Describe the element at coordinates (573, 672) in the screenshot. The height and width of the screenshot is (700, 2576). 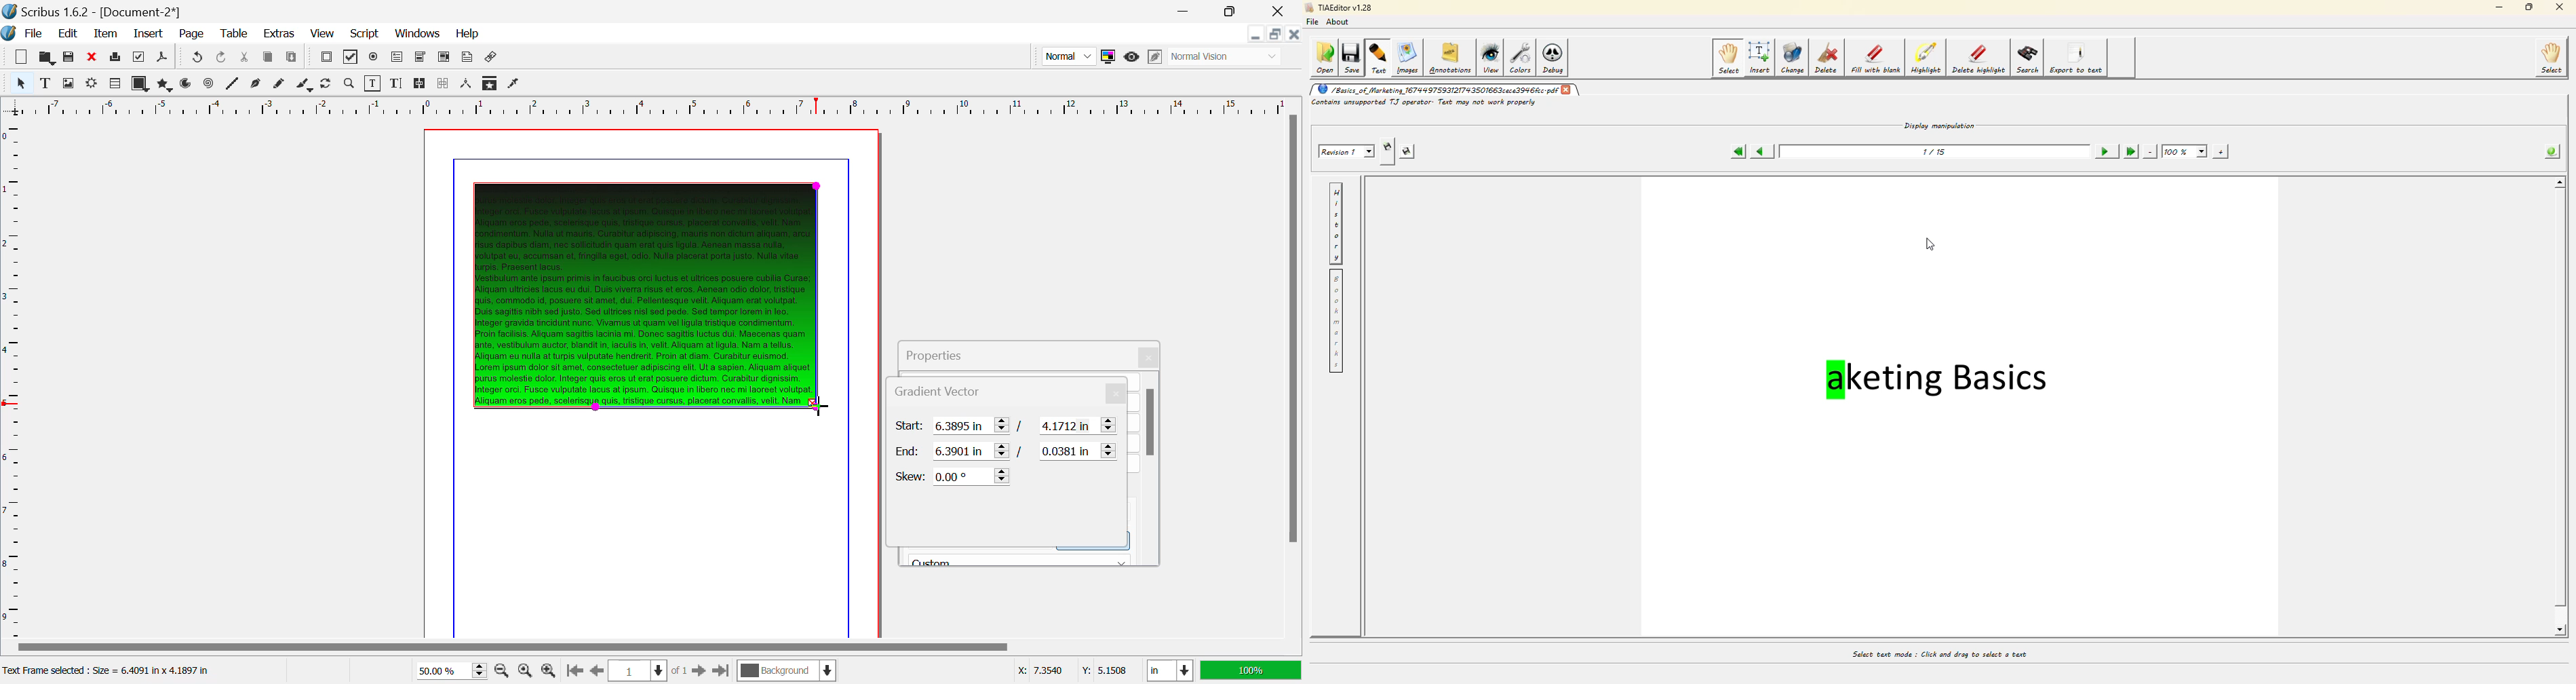
I see `First Page` at that location.